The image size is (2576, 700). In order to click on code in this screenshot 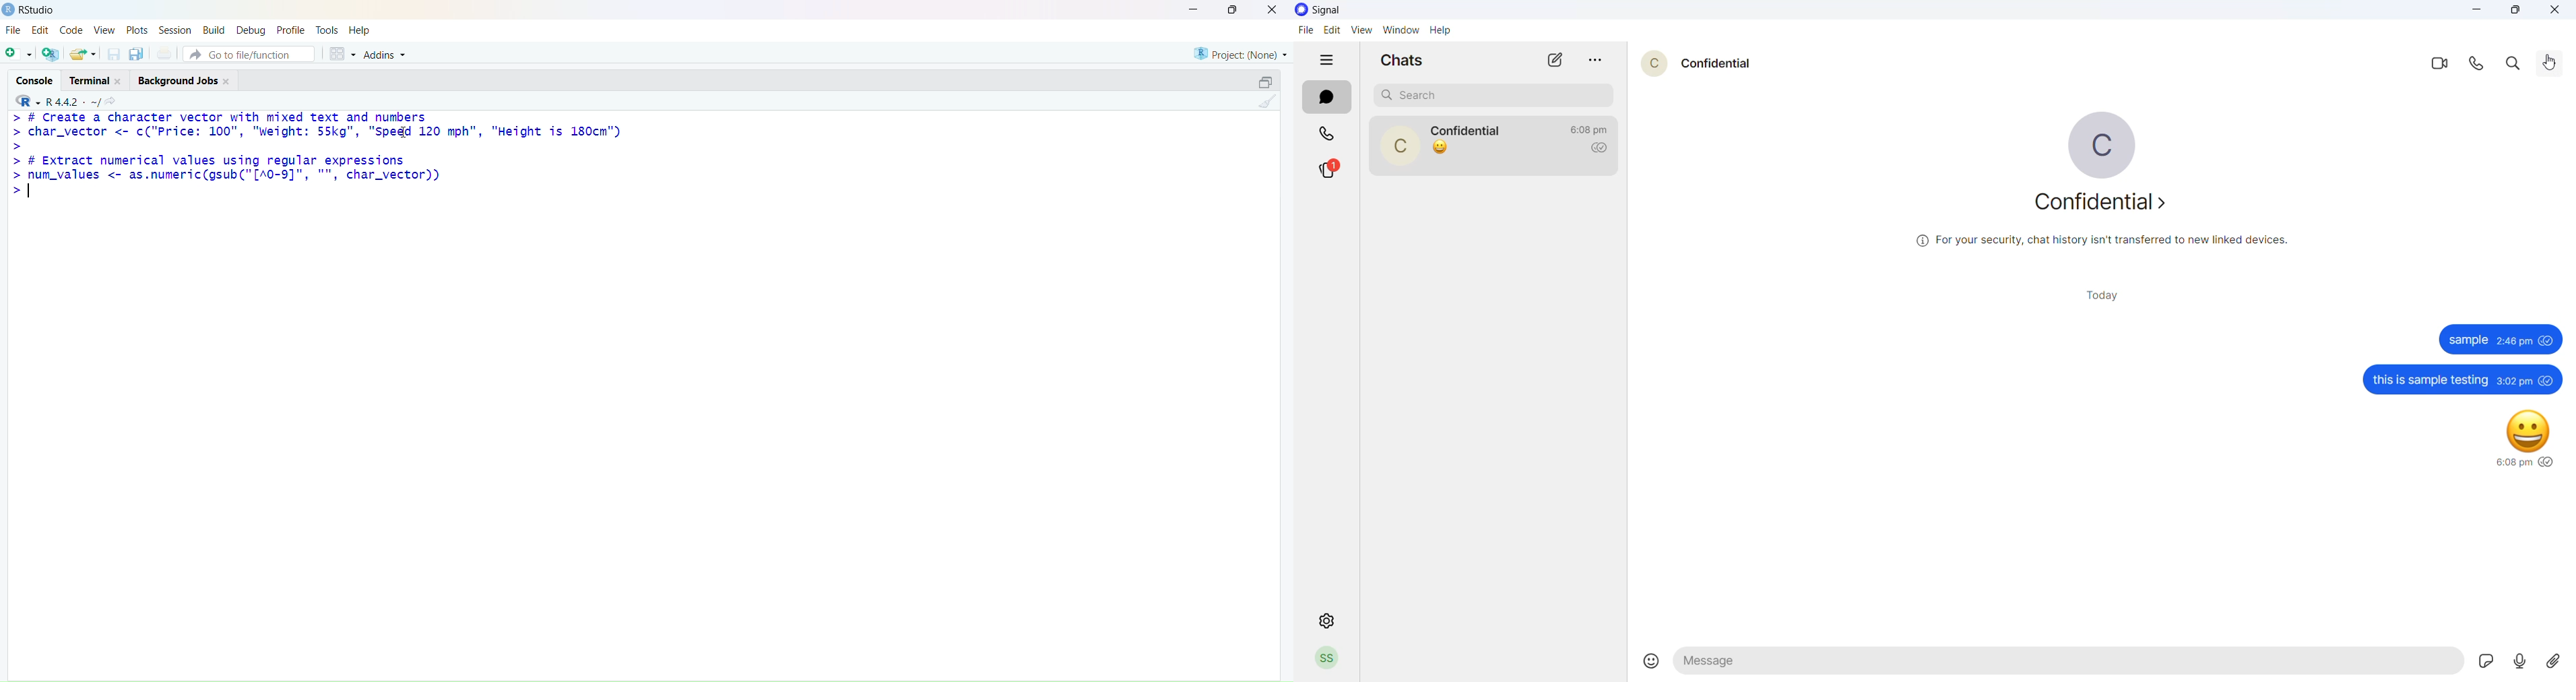, I will do `click(71, 30)`.